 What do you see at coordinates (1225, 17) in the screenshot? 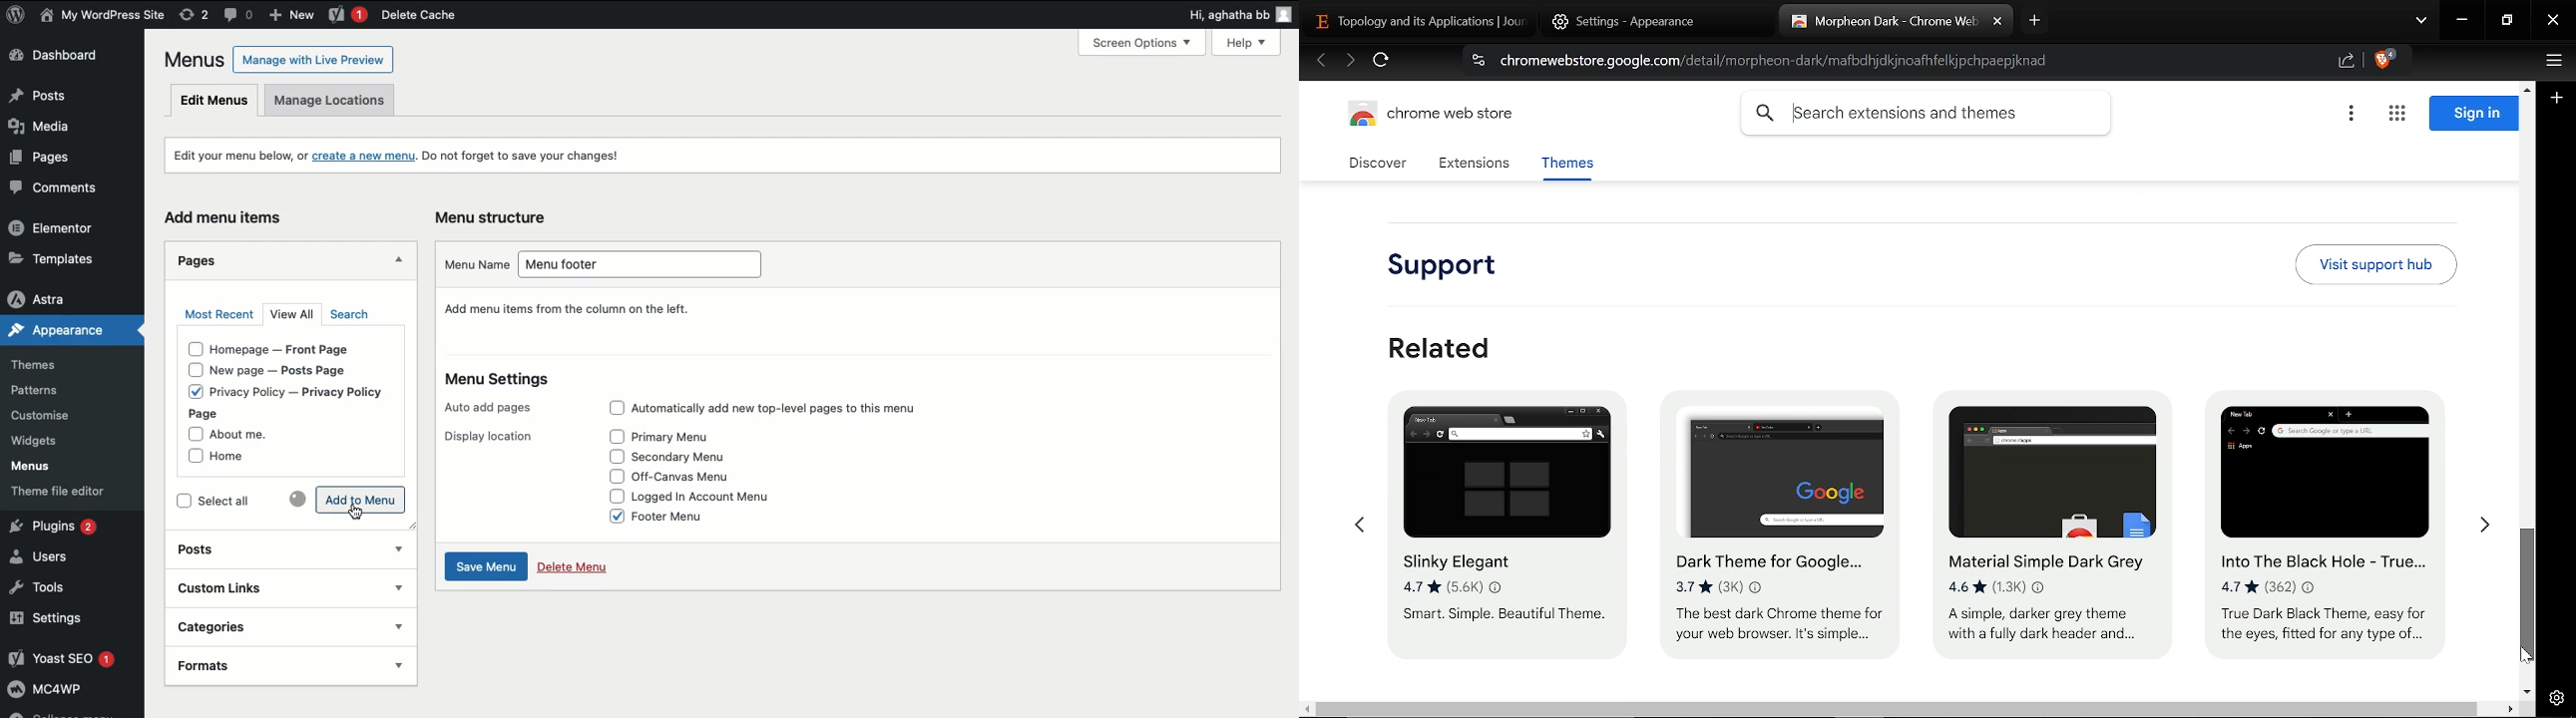
I see `Hi, agatha bb` at bounding box center [1225, 17].